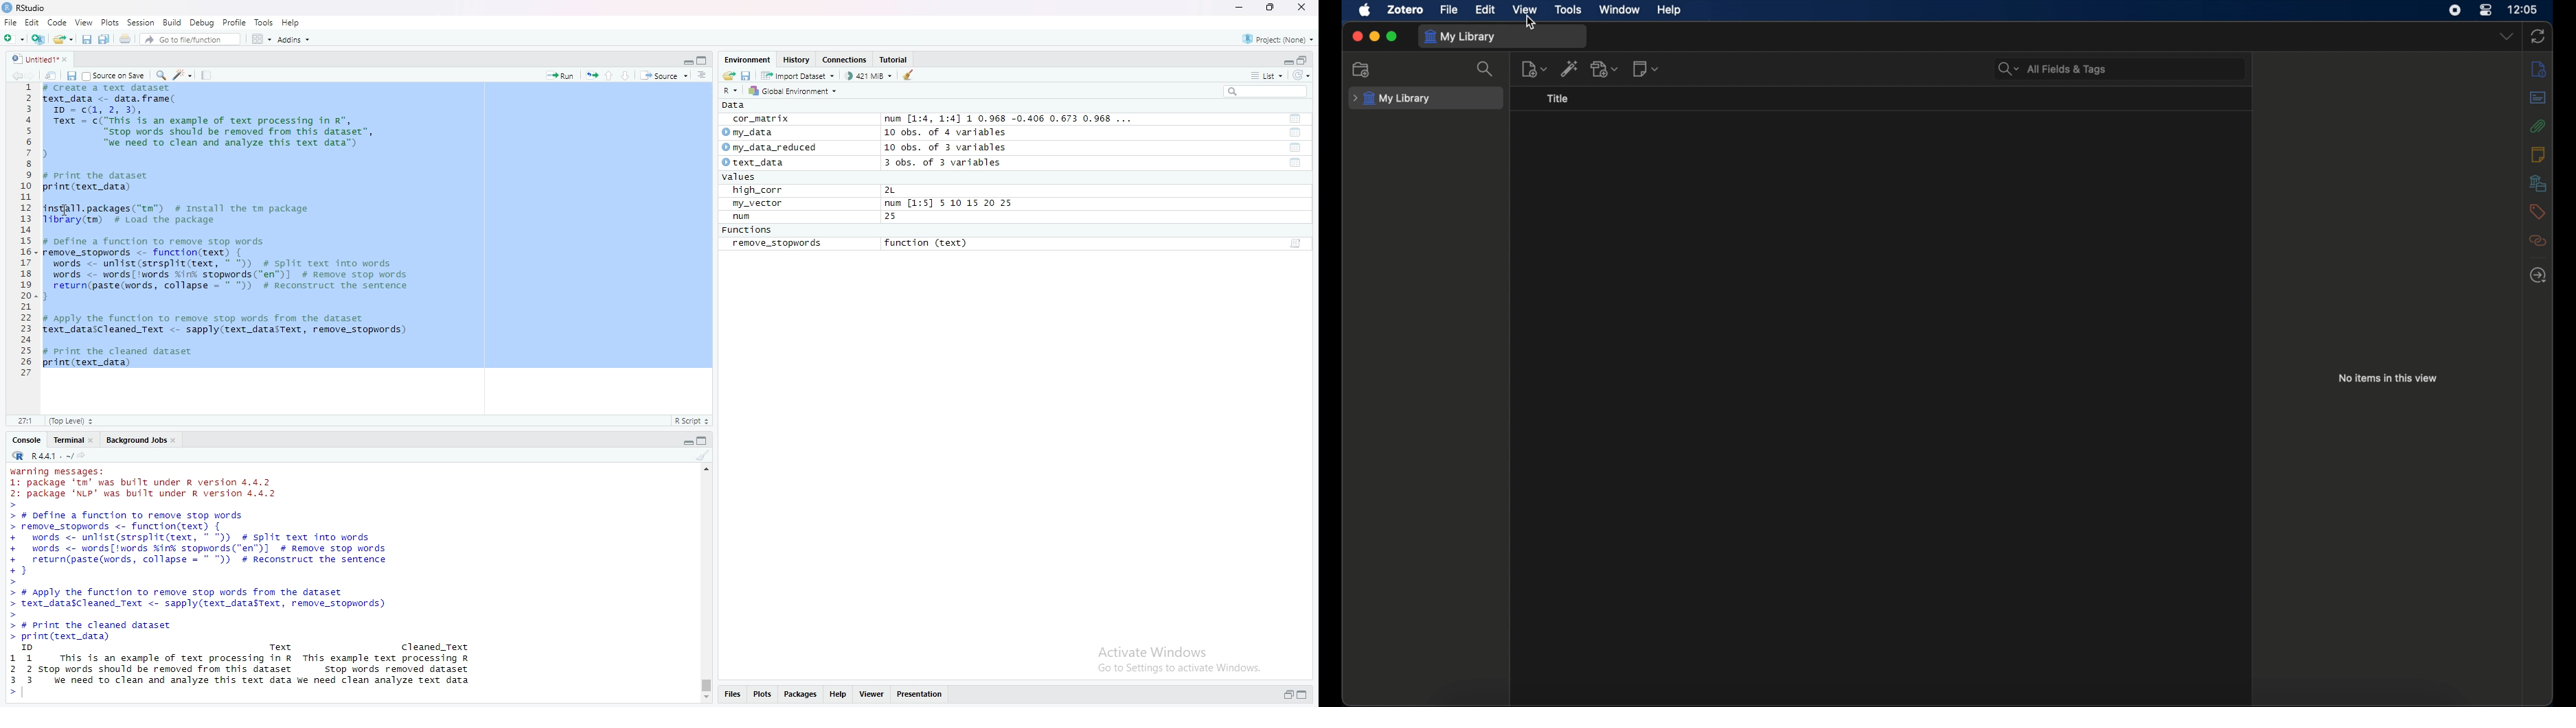 This screenshot has height=728, width=2576. Describe the element at coordinates (727, 76) in the screenshot. I see `load workspace` at that location.